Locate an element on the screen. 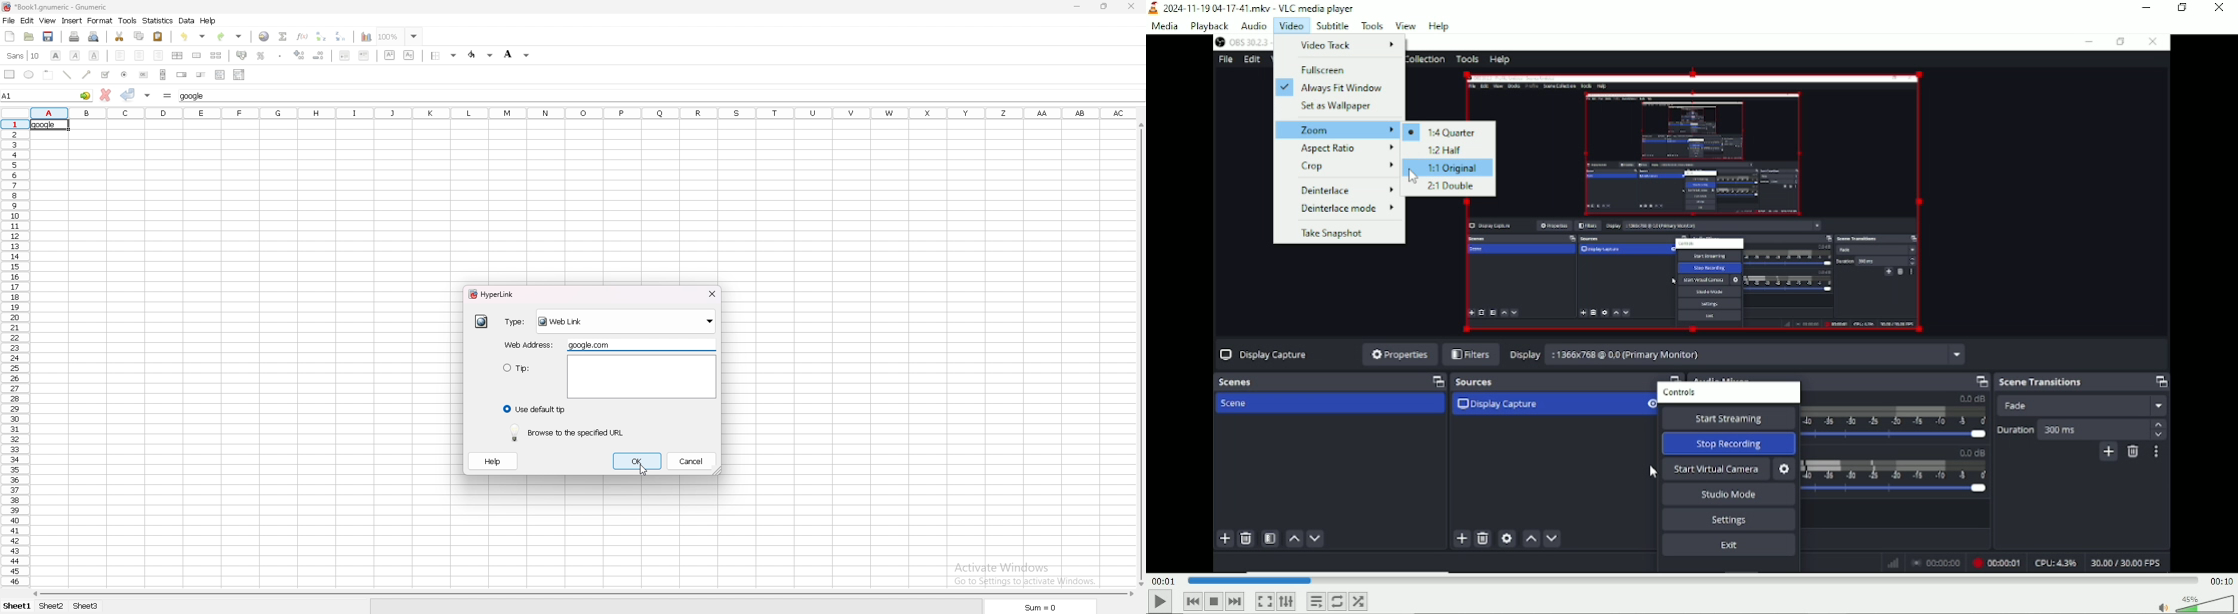 The image size is (2240, 616). tools is located at coordinates (1373, 25).